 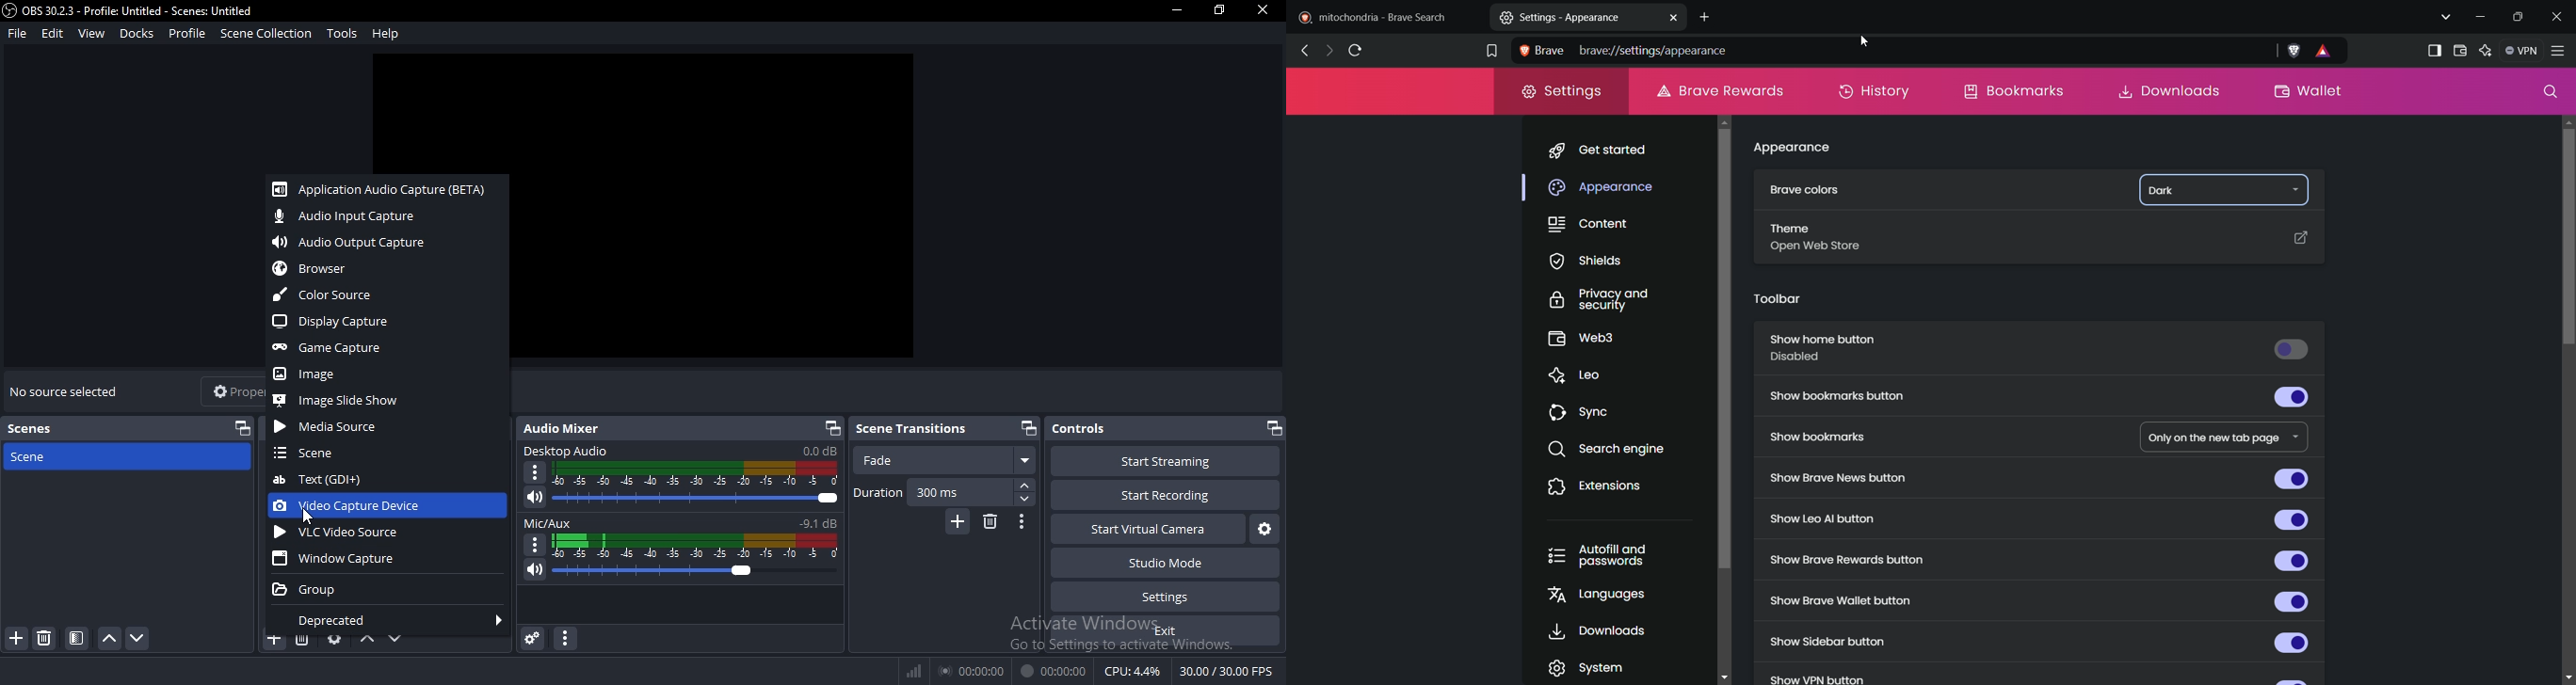 I want to click on text, so click(x=319, y=480).